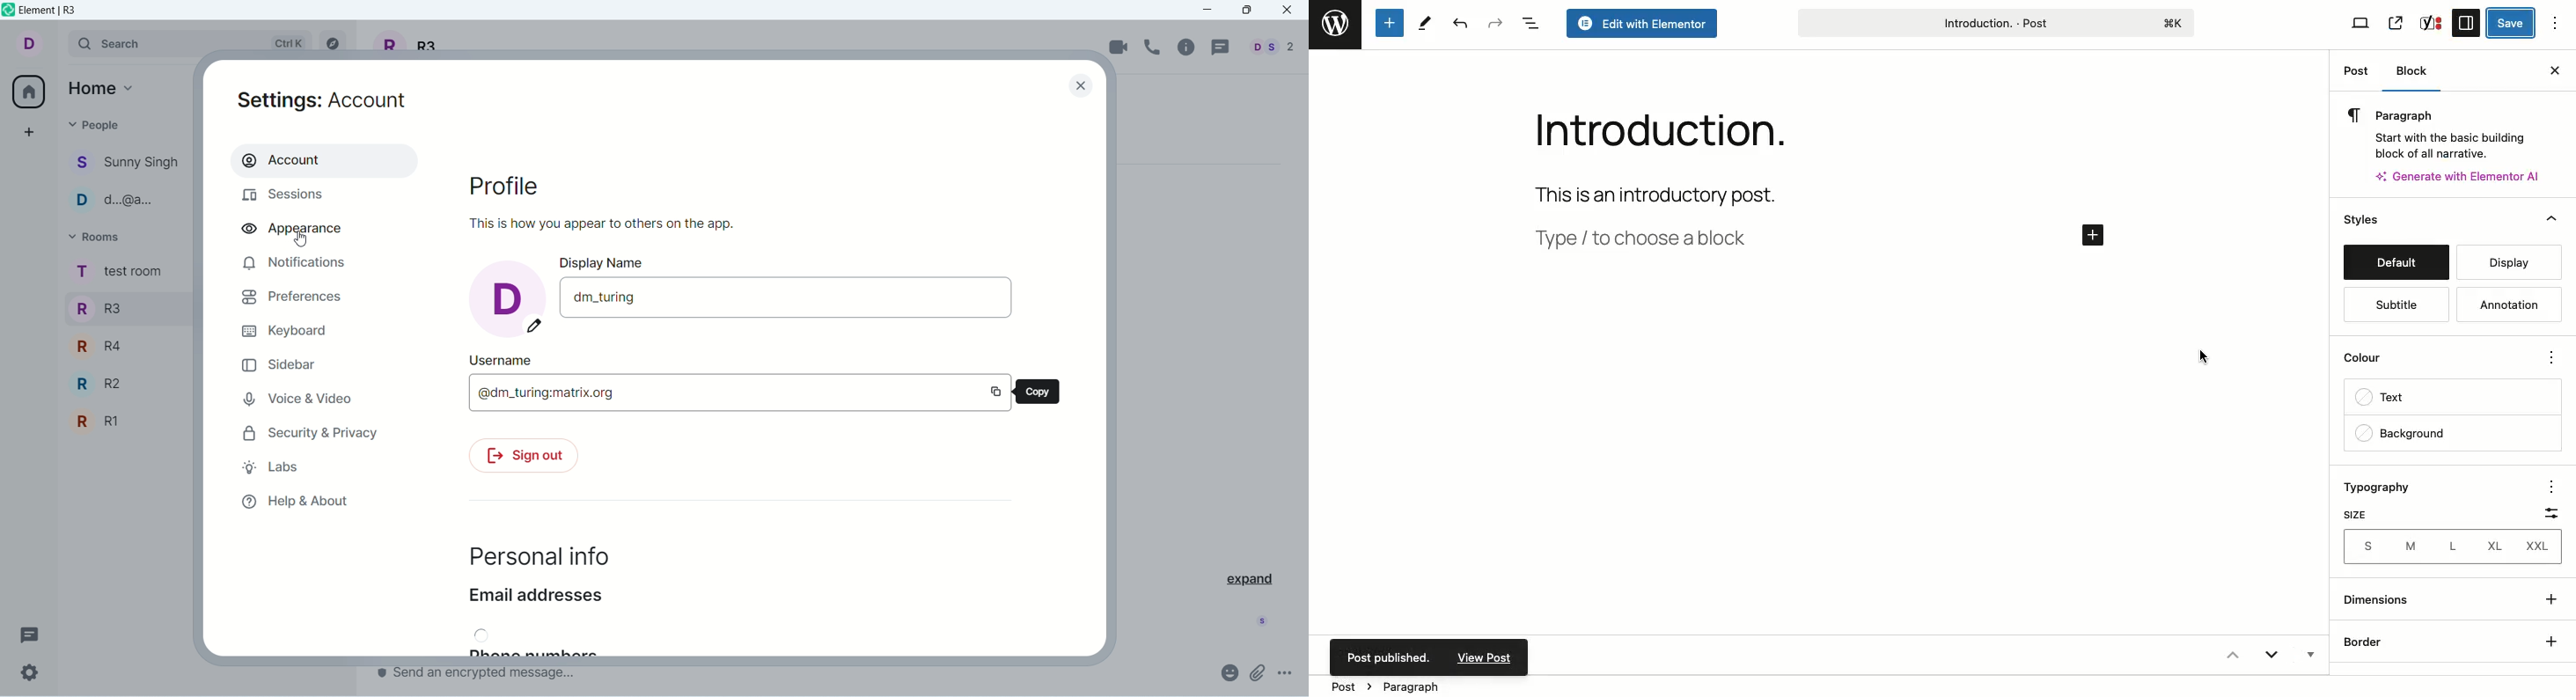  Describe the element at coordinates (1531, 25) in the screenshot. I see `Document overview` at that location.